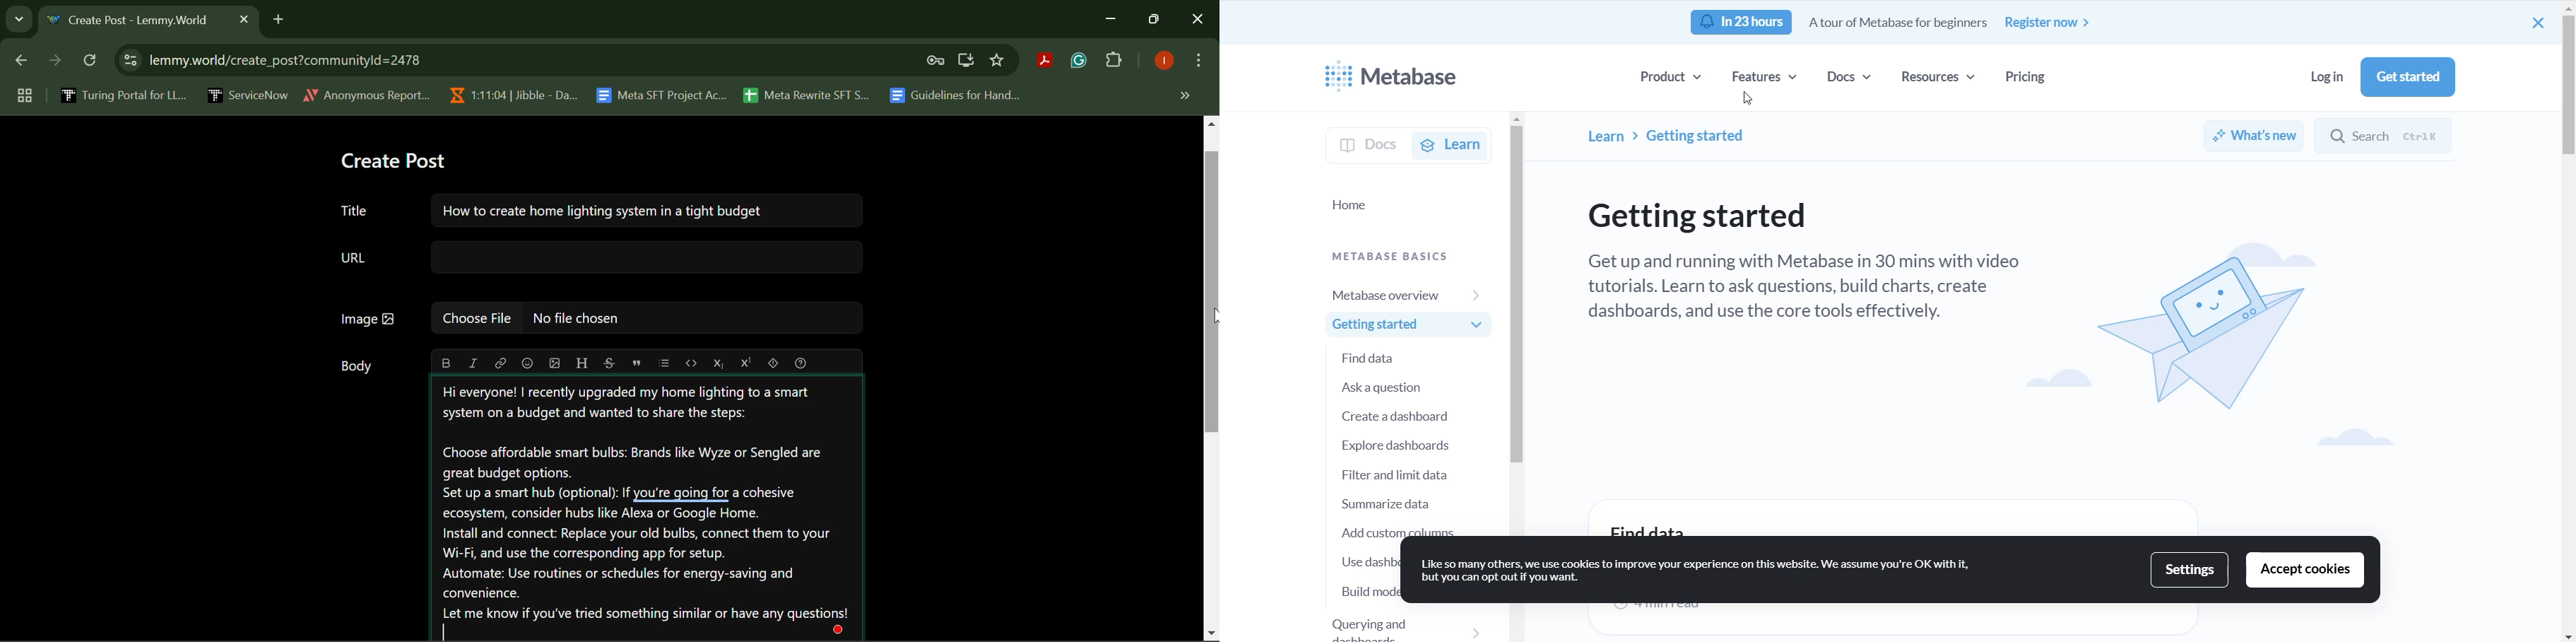 This screenshot has width=2576, height=644. Describe the element at coordinates (598, 259) in the screenshot. I see `URL Text Box` at that location.